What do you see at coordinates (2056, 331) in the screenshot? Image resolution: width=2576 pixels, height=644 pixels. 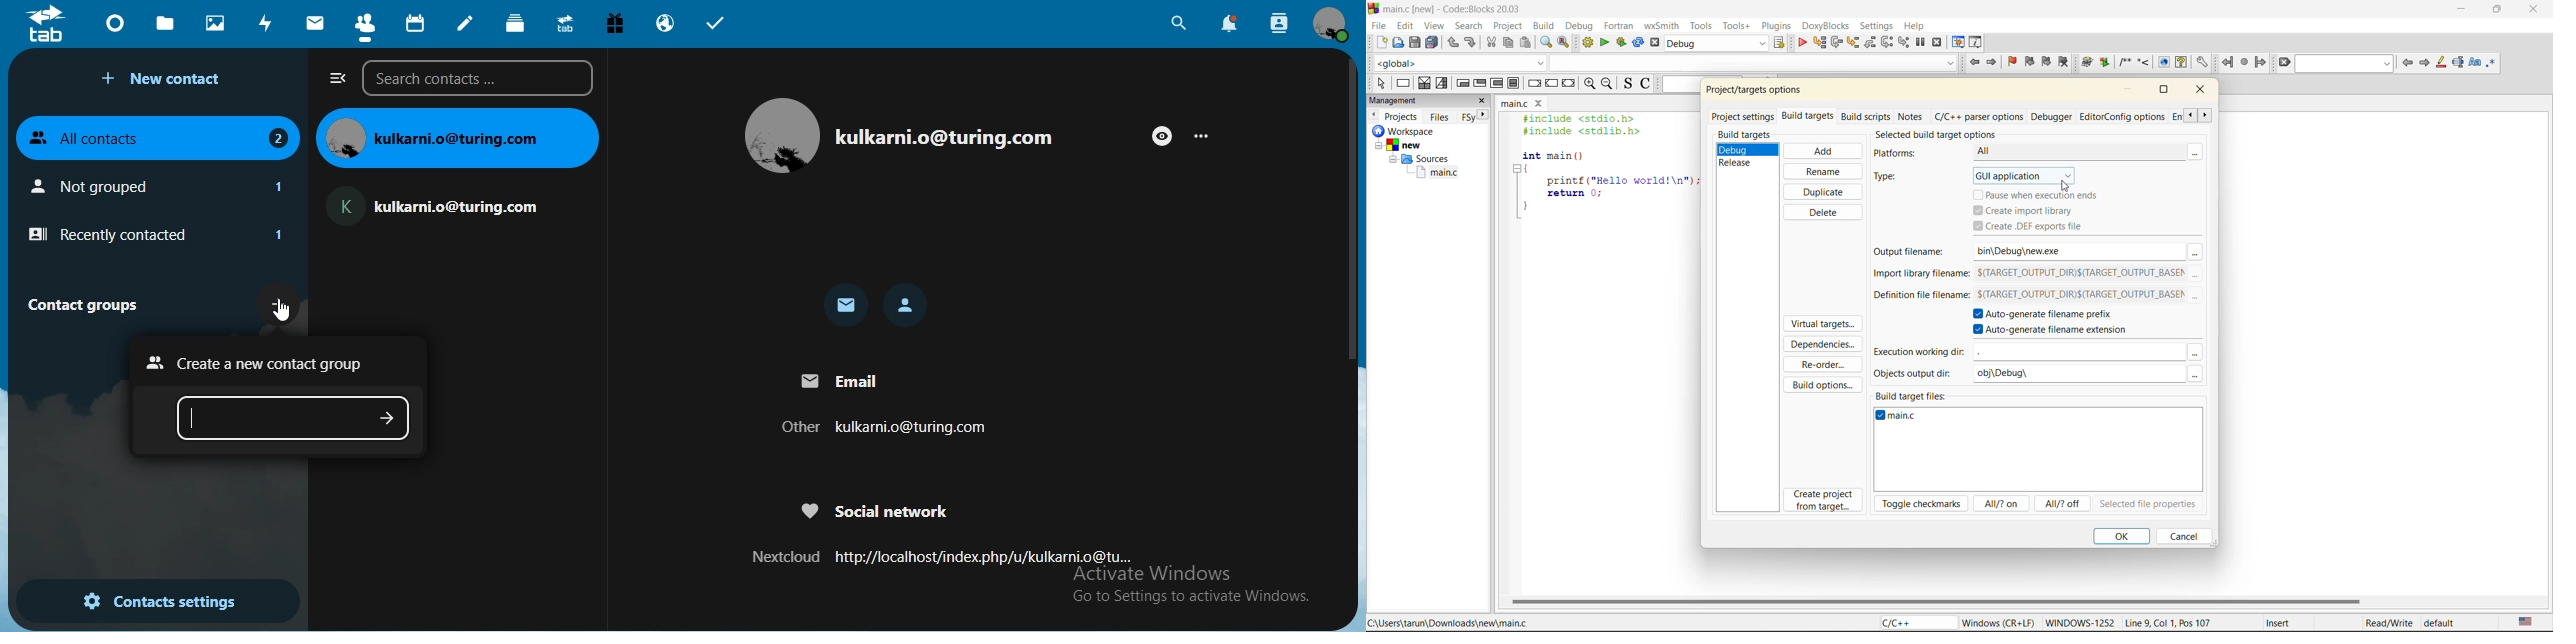 I see `autogenerate filename extension` at bounding box center [2056, 331].